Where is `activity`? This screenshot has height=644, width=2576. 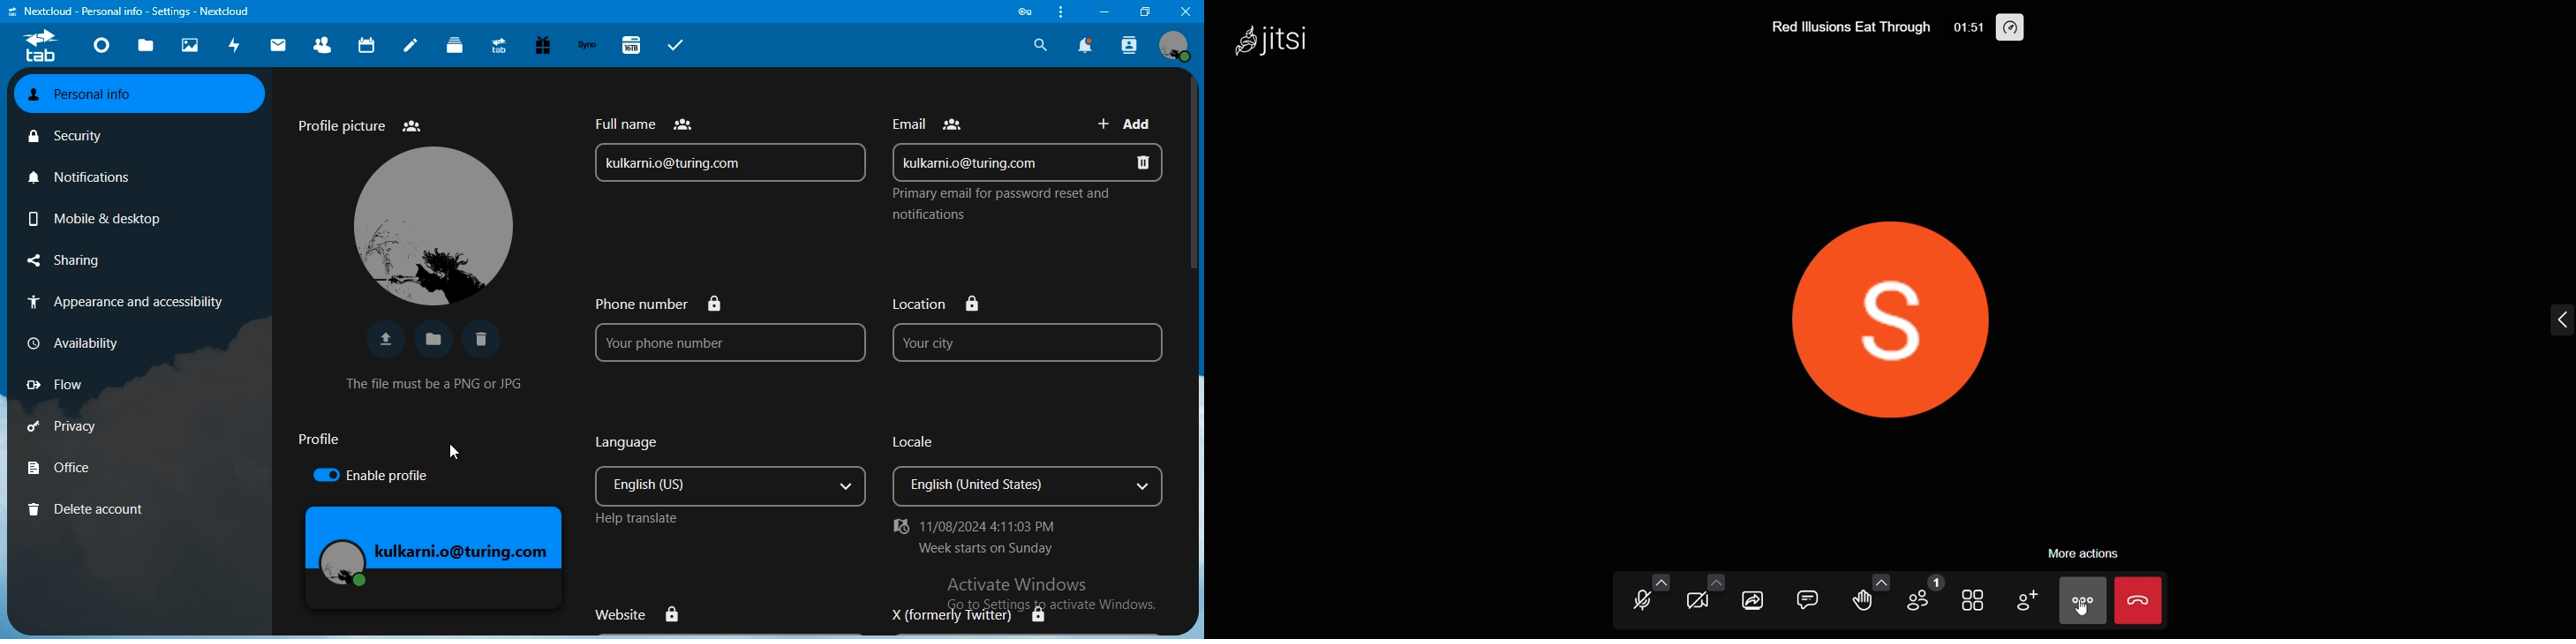
activity is located at coordinates (233, 46).